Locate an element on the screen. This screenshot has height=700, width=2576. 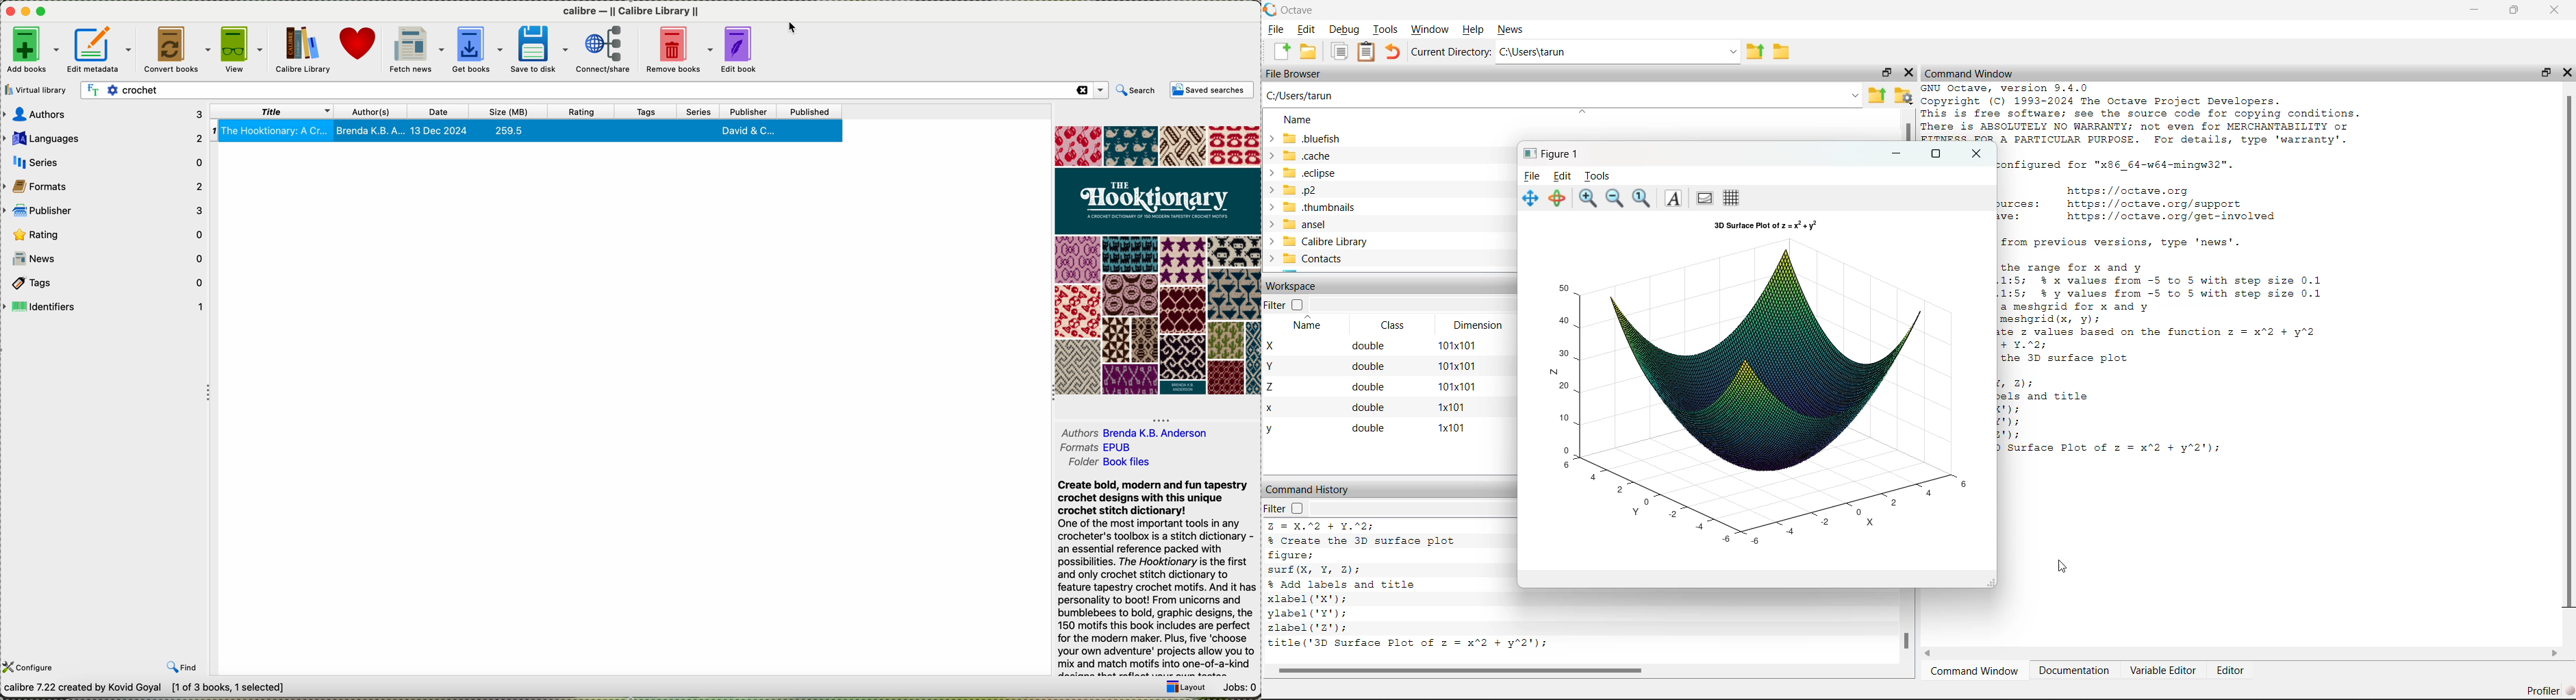
Reset zoom is located at coordinates (1641, 198).